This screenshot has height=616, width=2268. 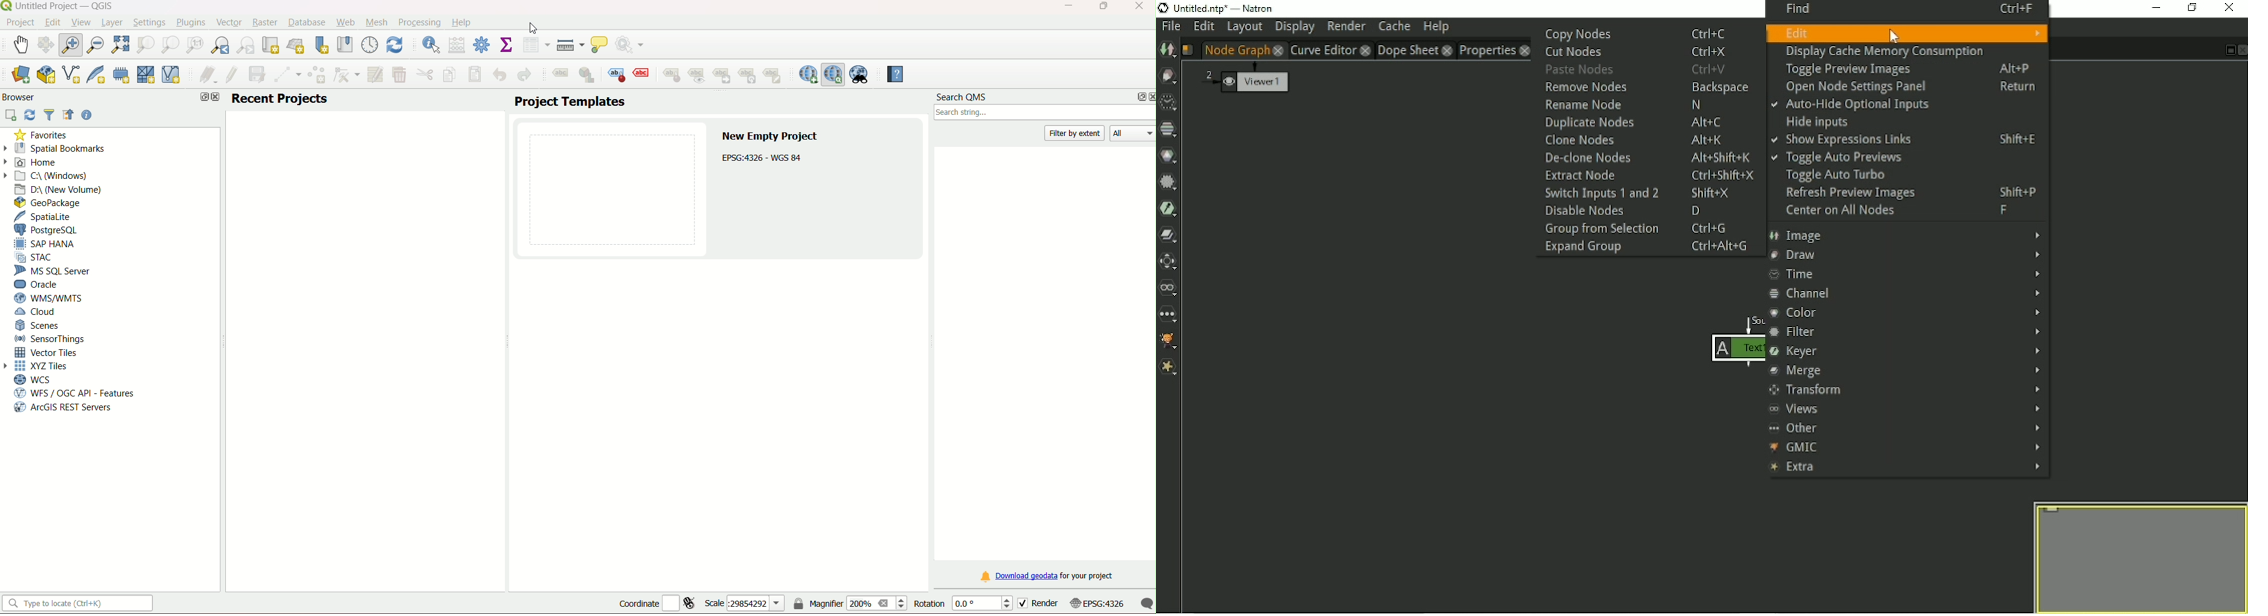 What do you see at coordinates (308, 23) in the screenshot?
I see `database` at bounding box center [308, 23].